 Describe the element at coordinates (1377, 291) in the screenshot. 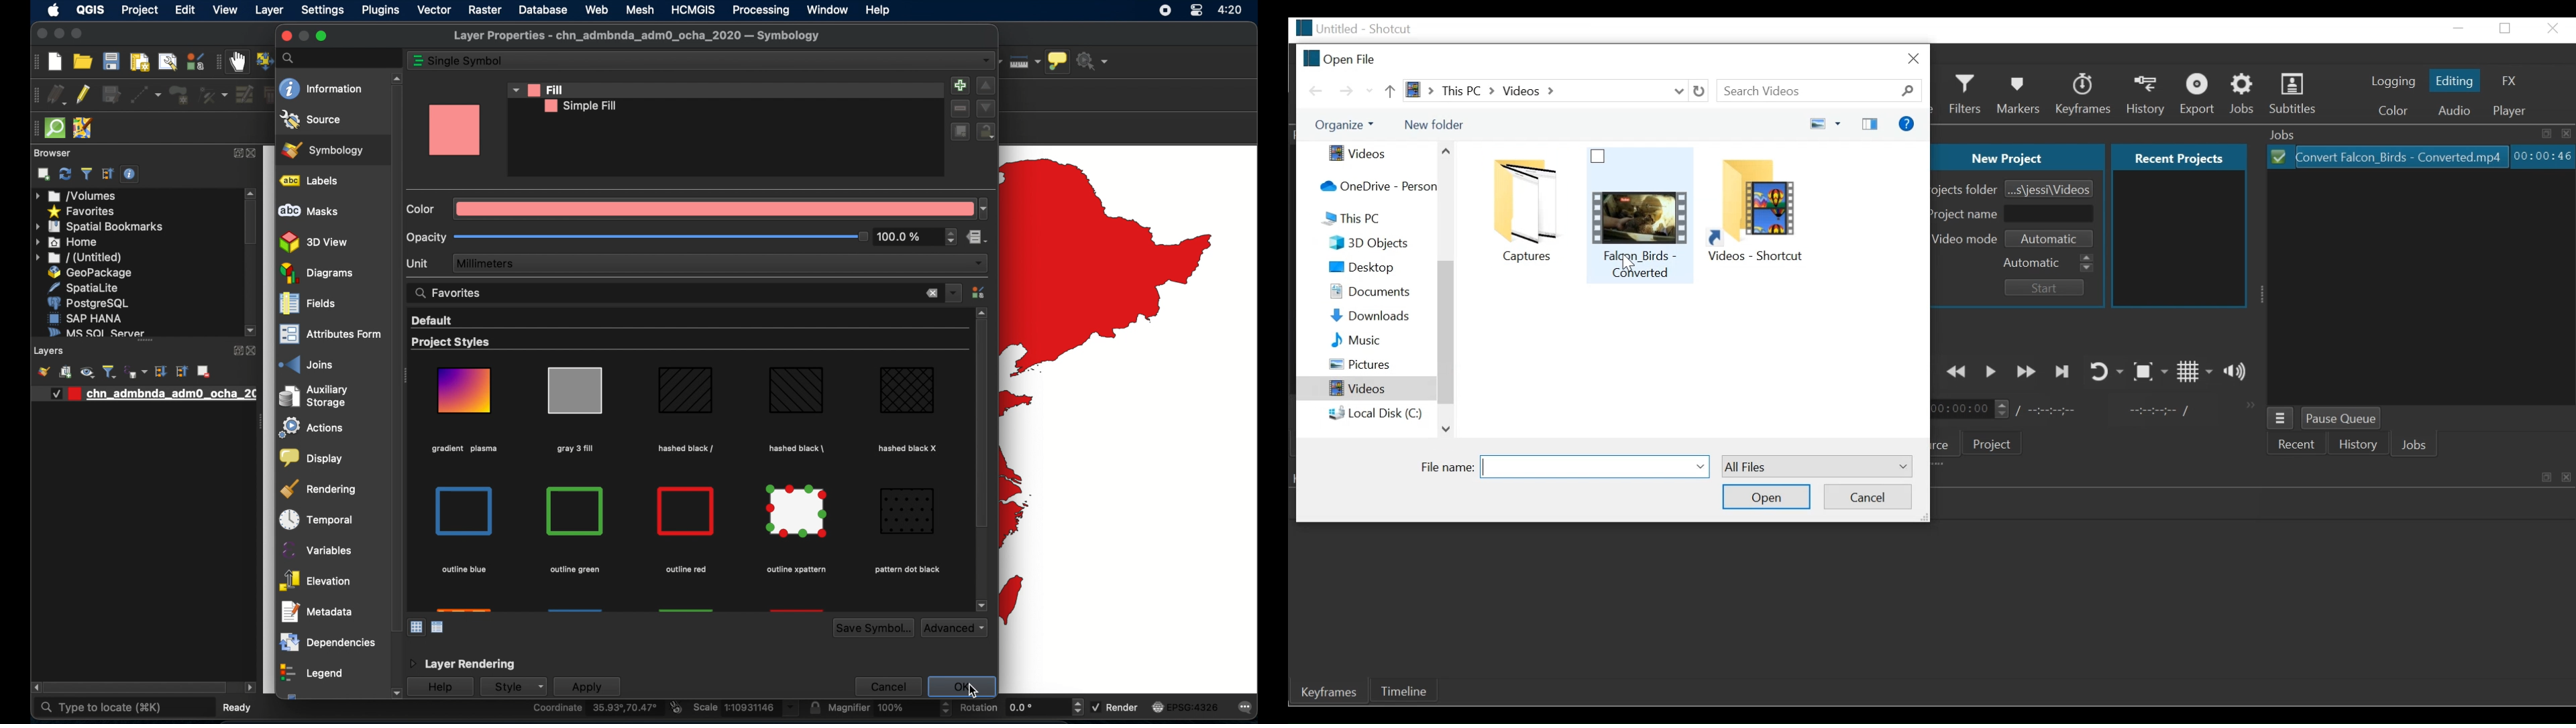

I see `Documents` at that location.